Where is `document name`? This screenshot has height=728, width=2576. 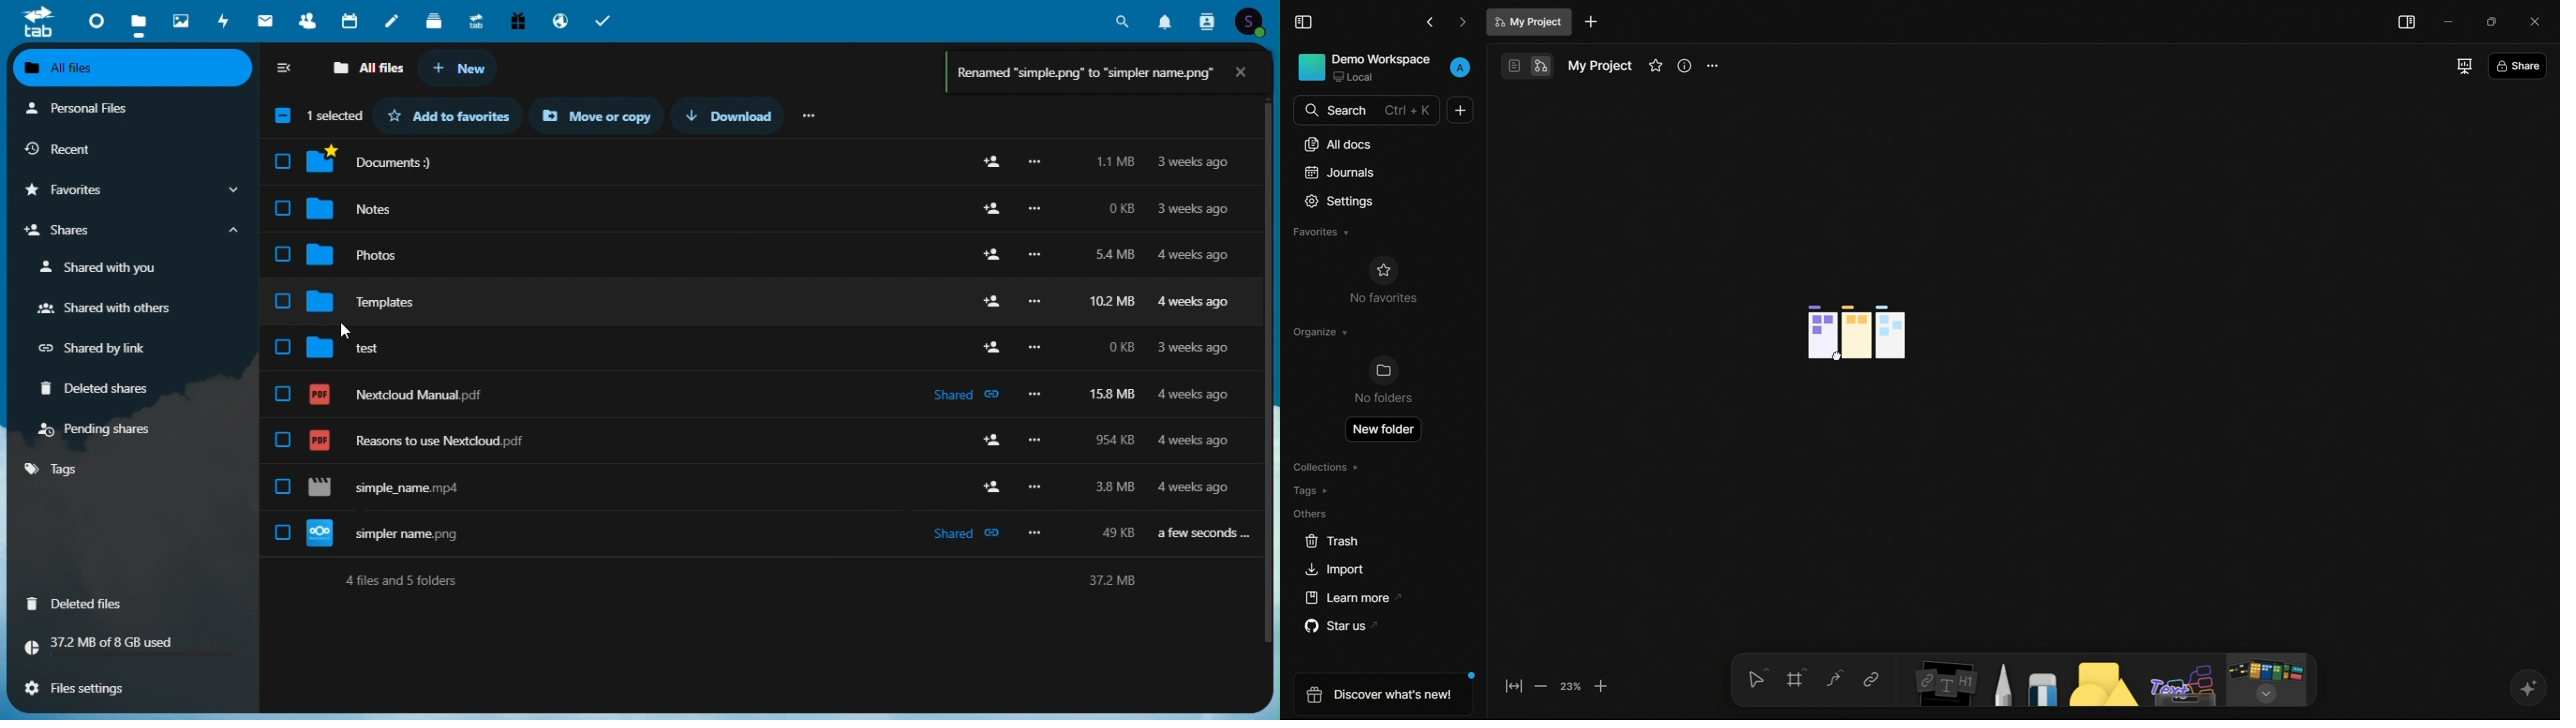
document name is located at coordinates (1531, 22).